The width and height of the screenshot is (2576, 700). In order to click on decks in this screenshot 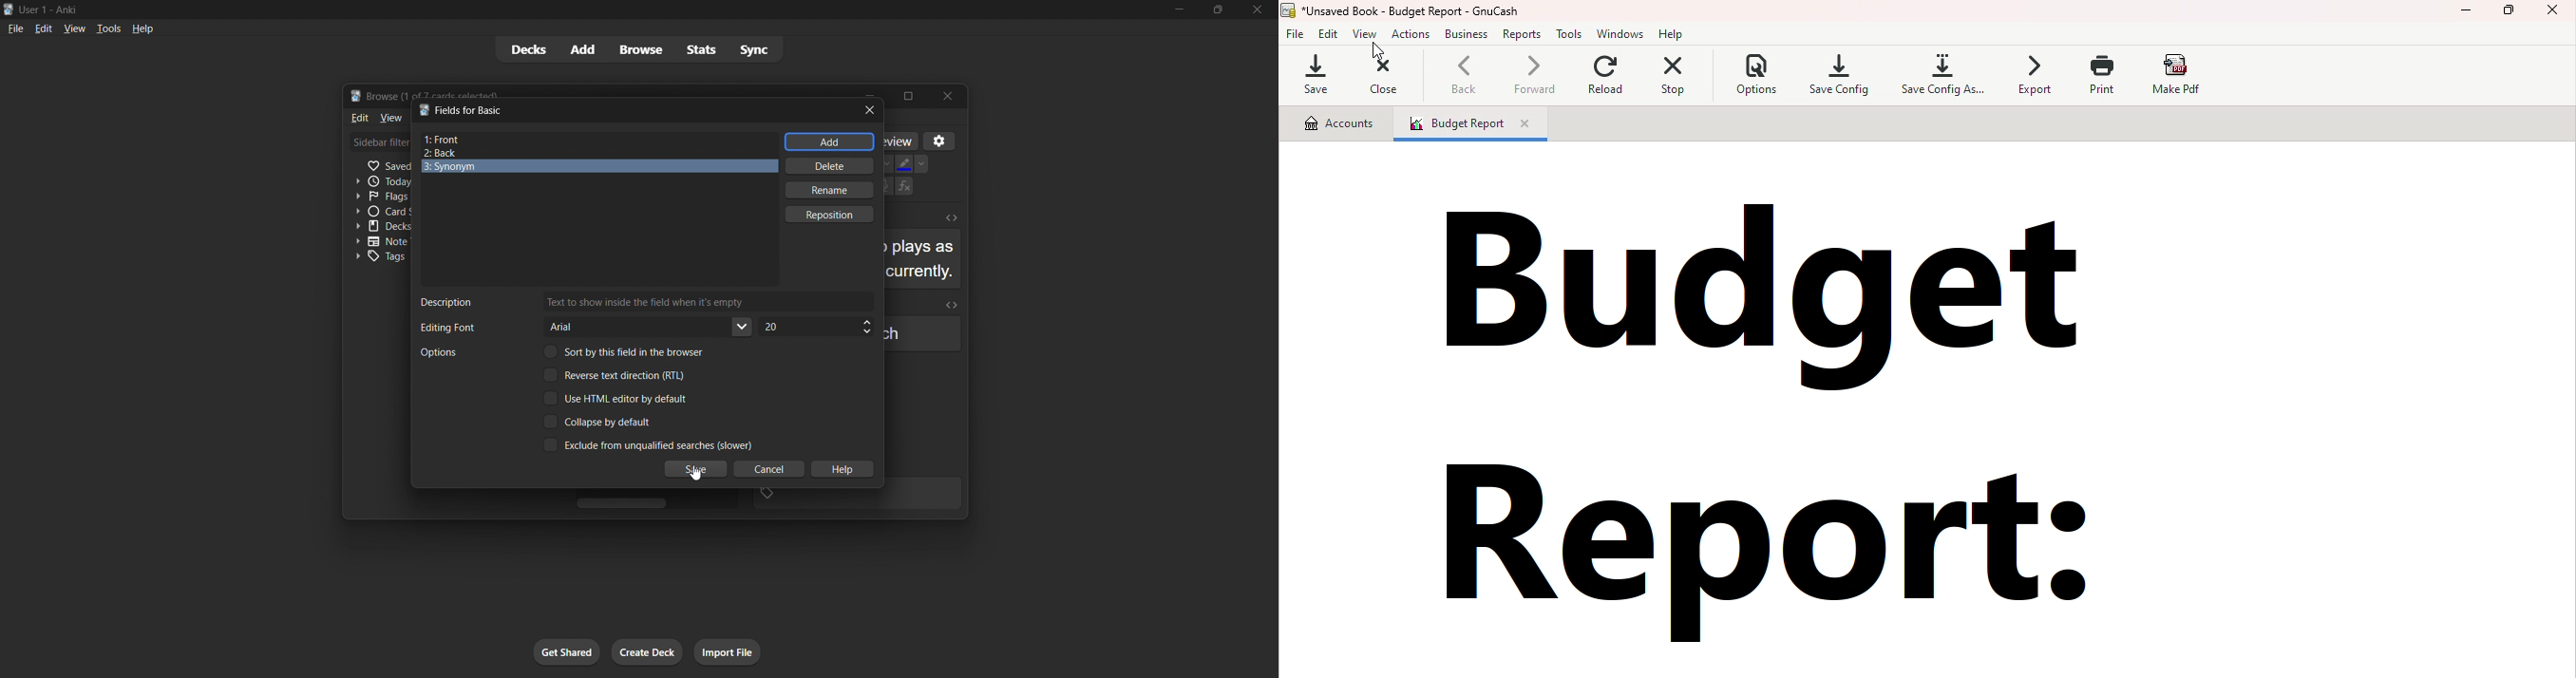, I will do `click(528, 49)`.